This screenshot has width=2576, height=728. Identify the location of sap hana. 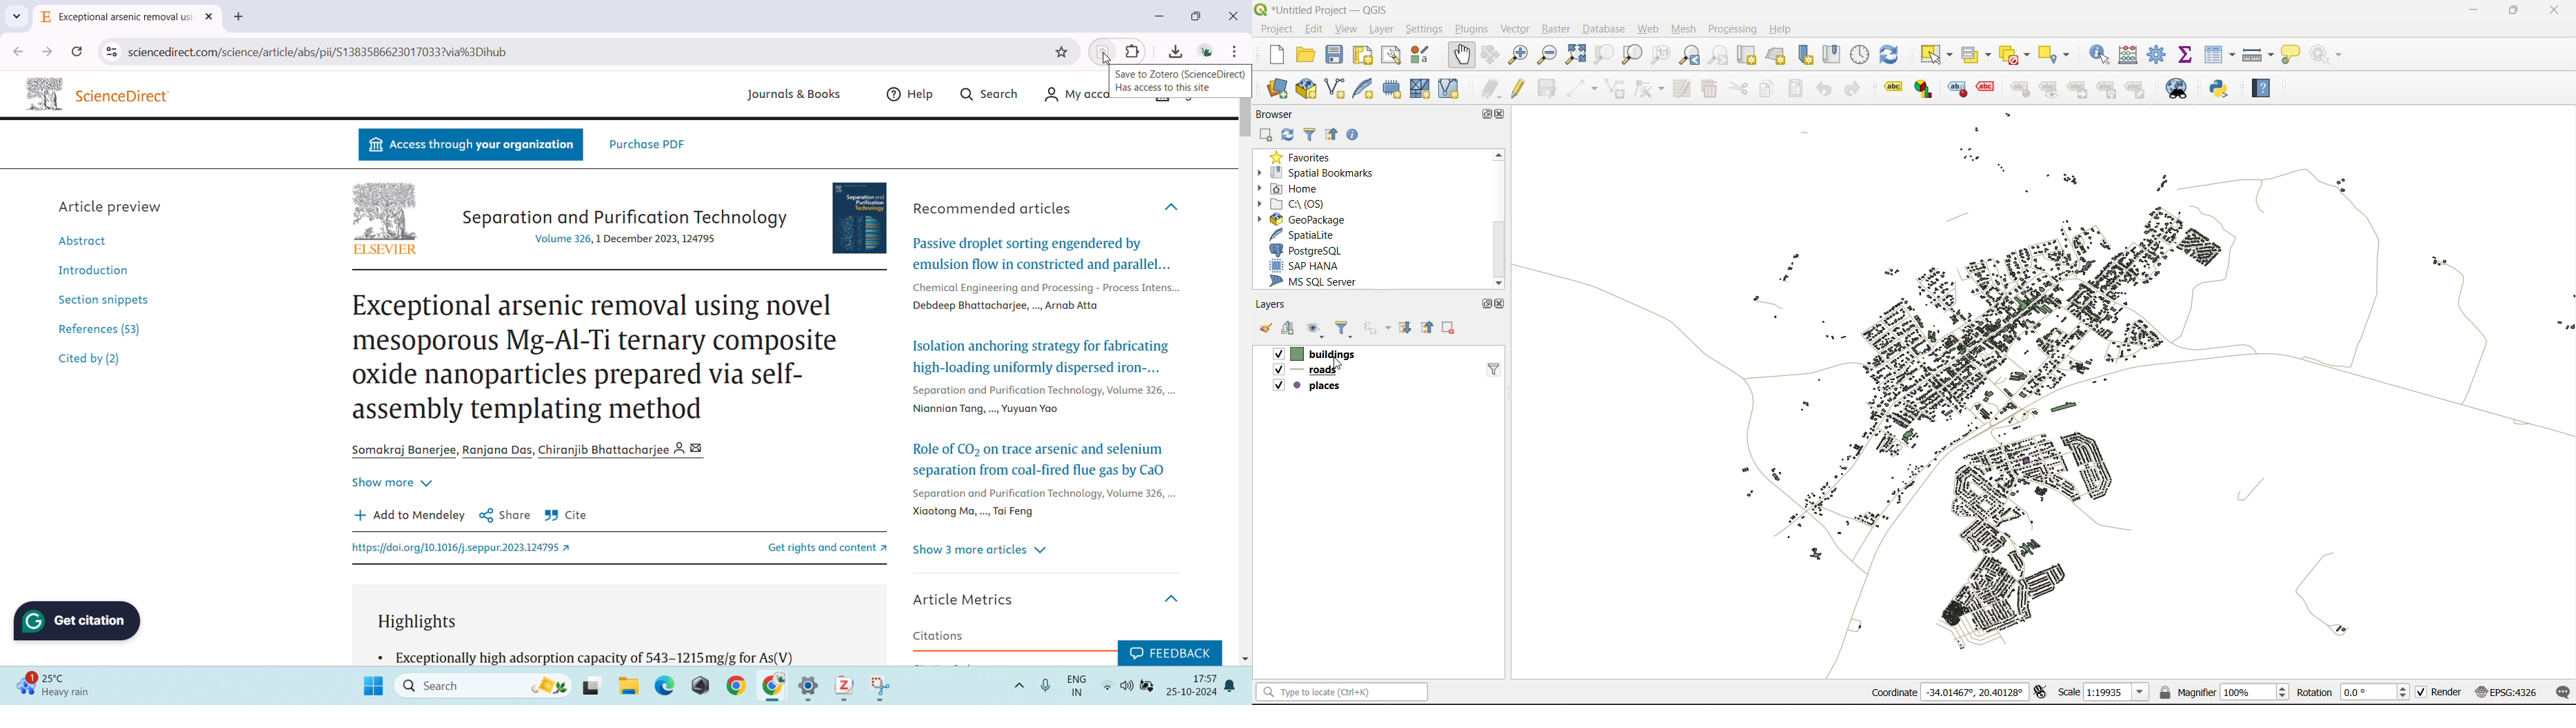
(1321, 266).